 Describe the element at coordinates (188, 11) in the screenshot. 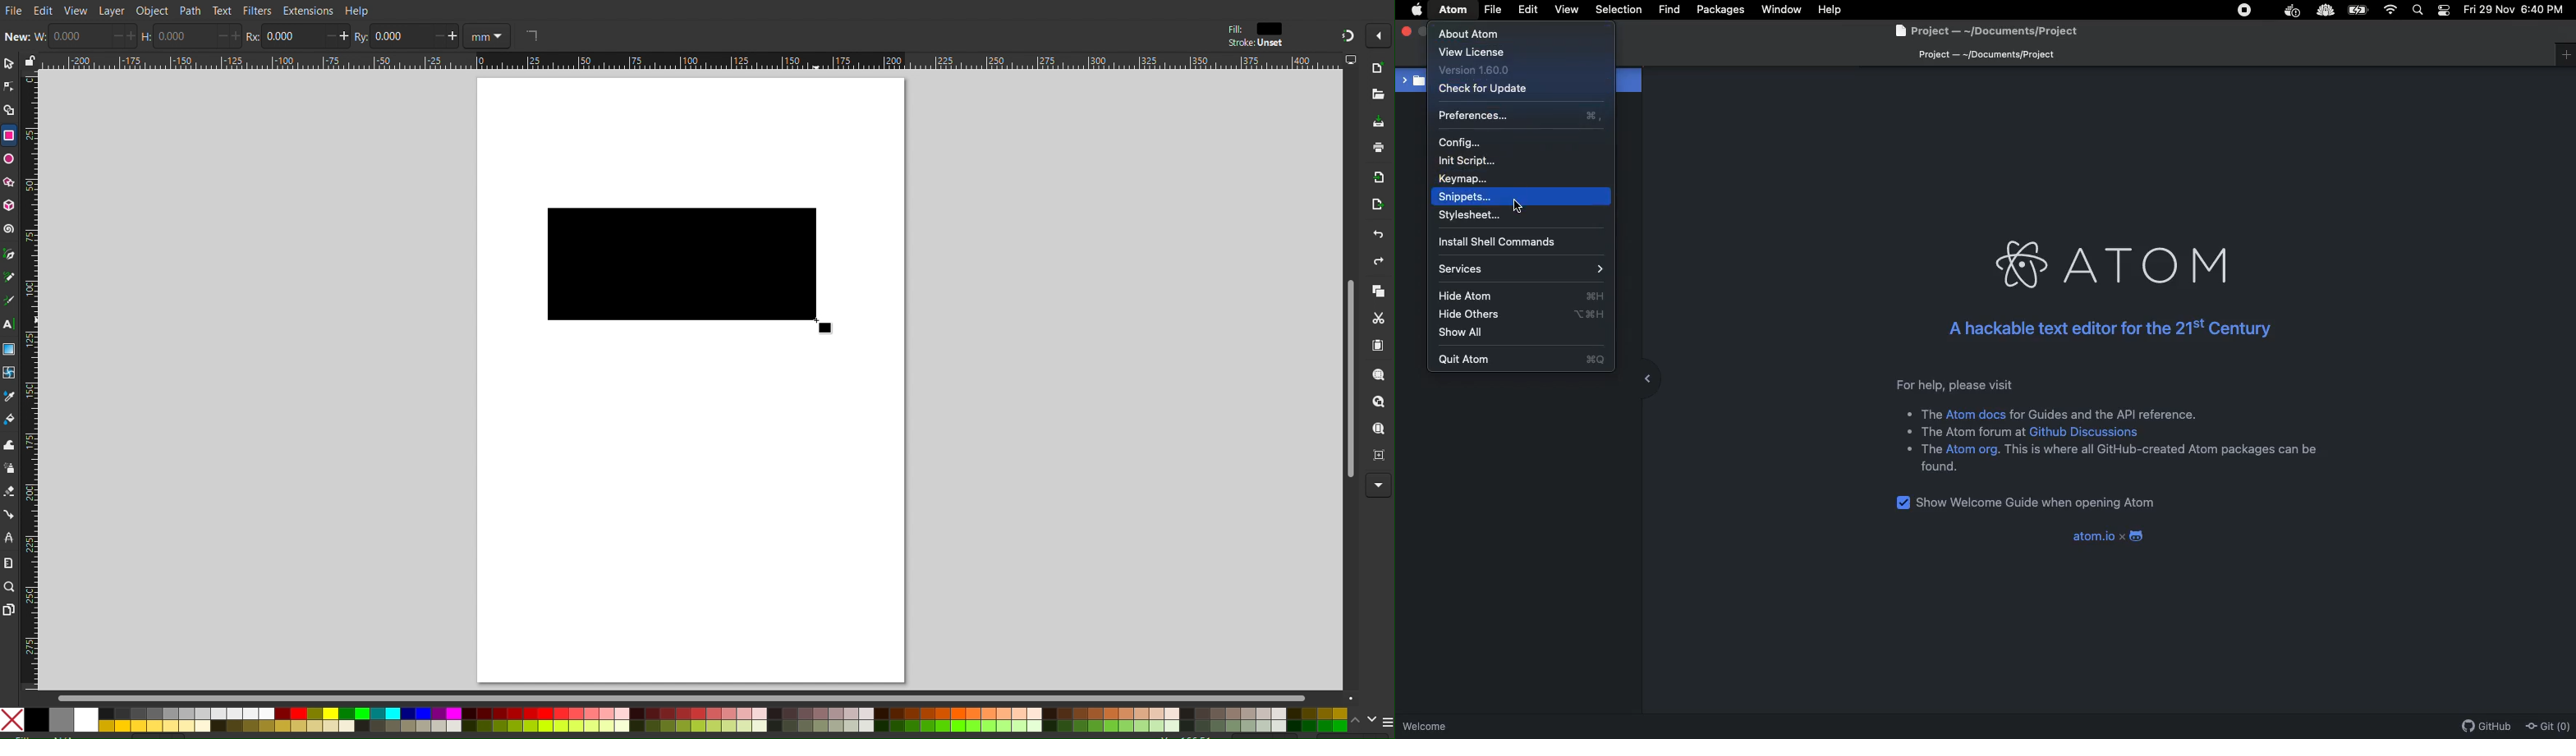

I see `Path` at that location.